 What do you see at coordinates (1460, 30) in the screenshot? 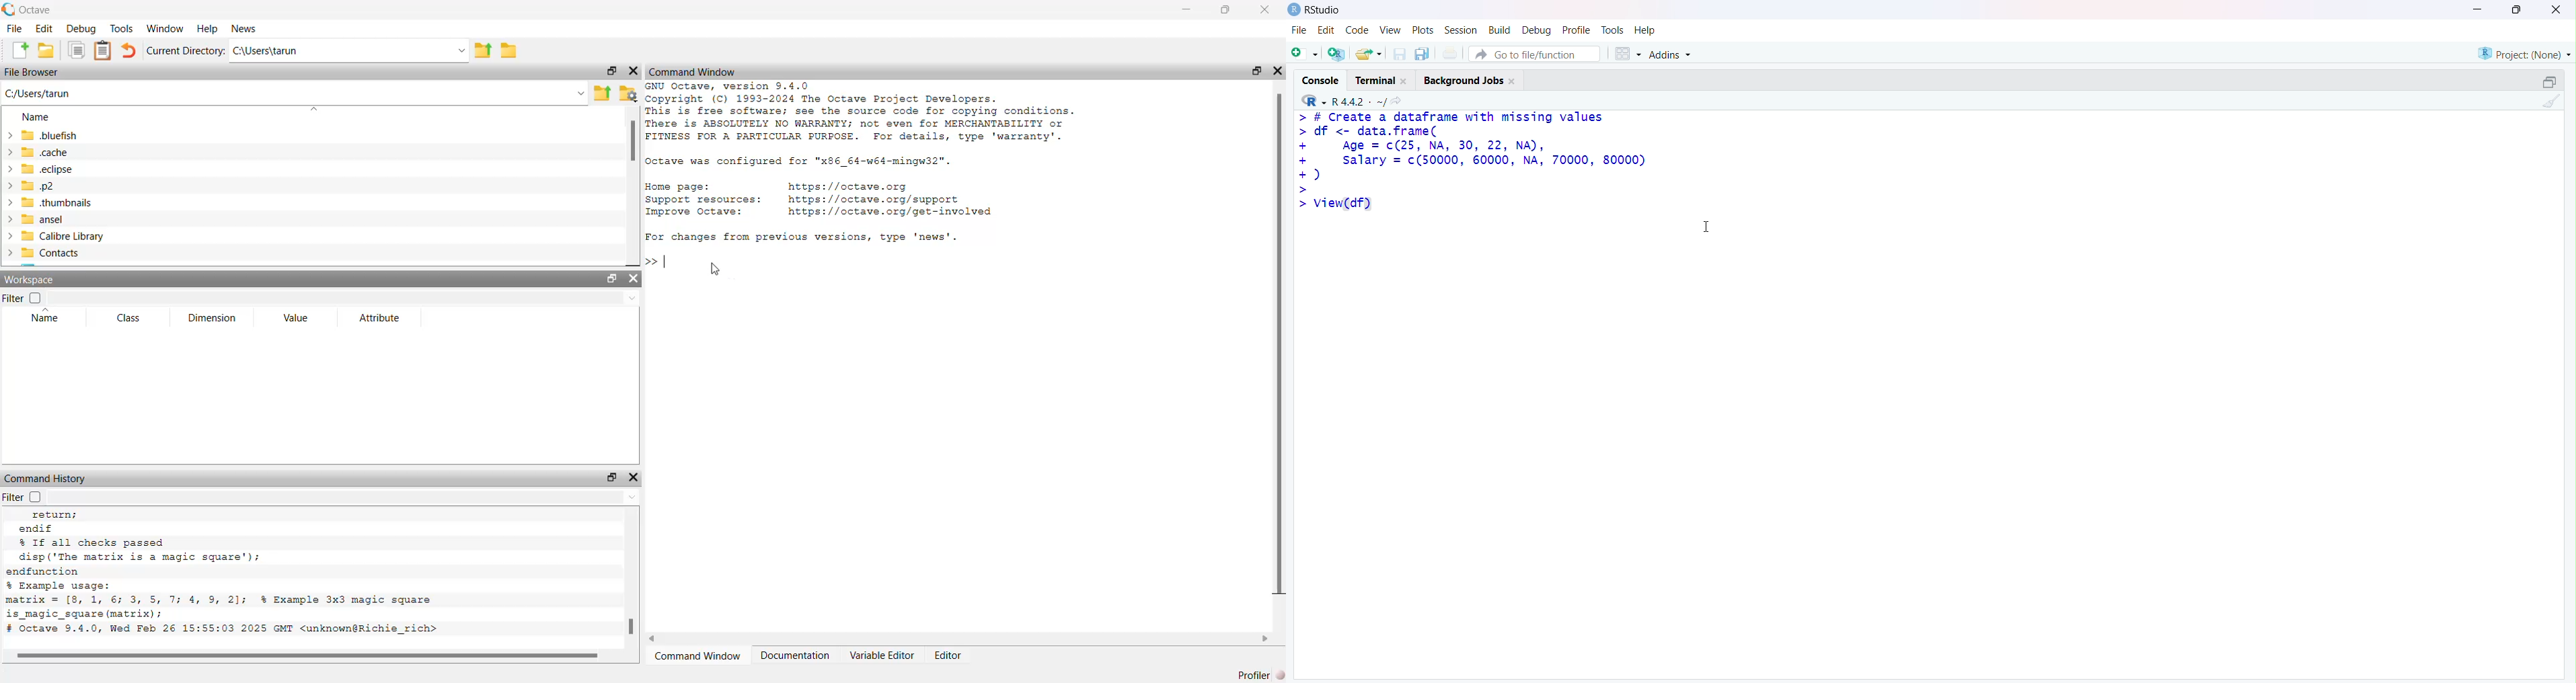
I see `Session` at bounding box center [1460, 30].